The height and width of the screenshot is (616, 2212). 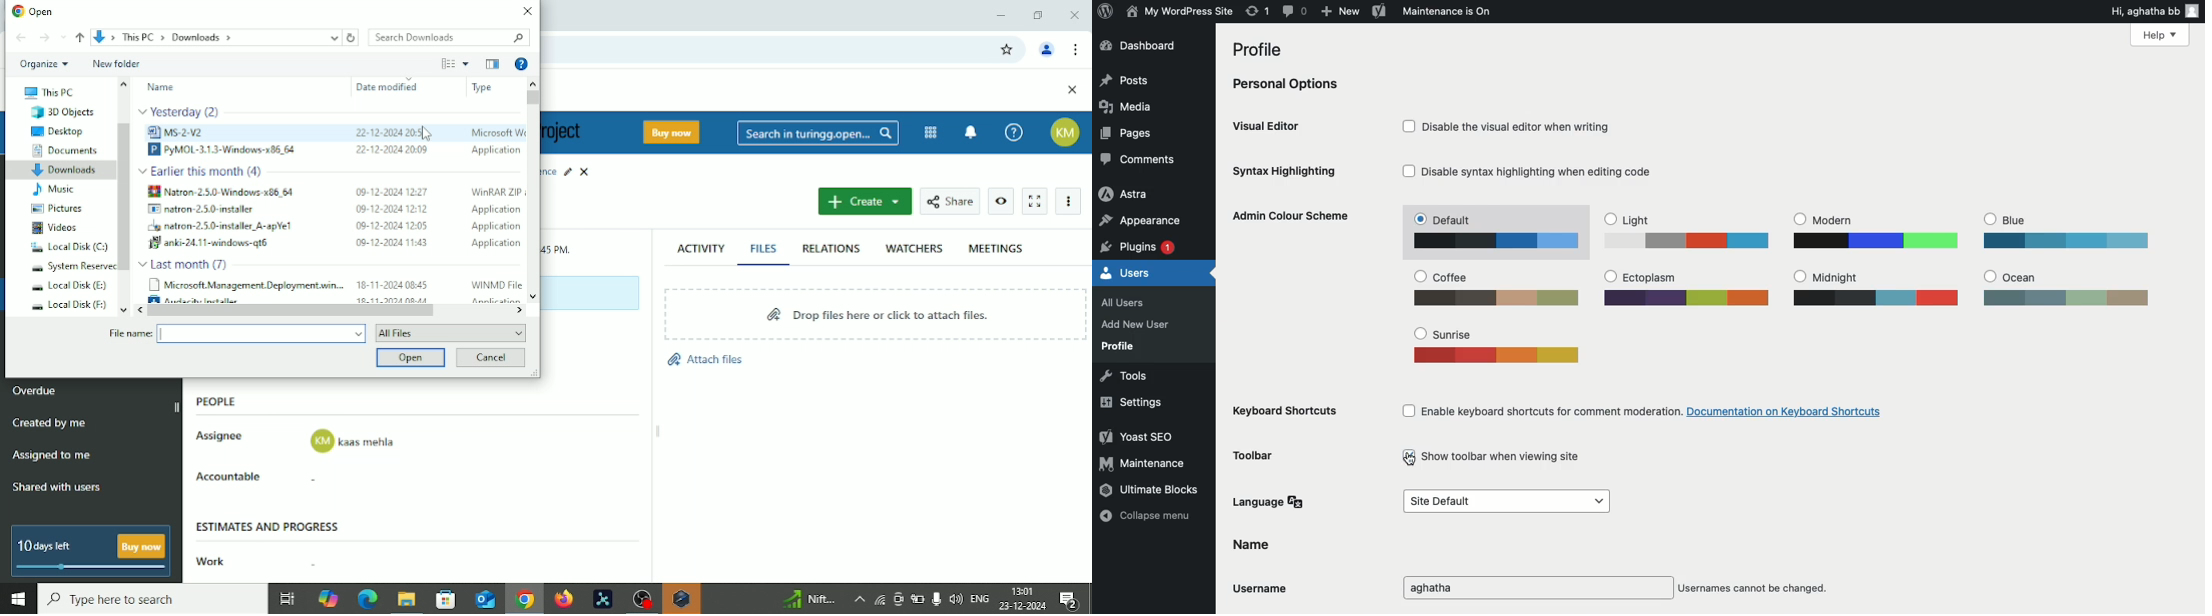 What do you see at coordinates (1285, 412) in the screenshot?
I see `Keyboard shortcuts` at bounding box center [1285, 412].